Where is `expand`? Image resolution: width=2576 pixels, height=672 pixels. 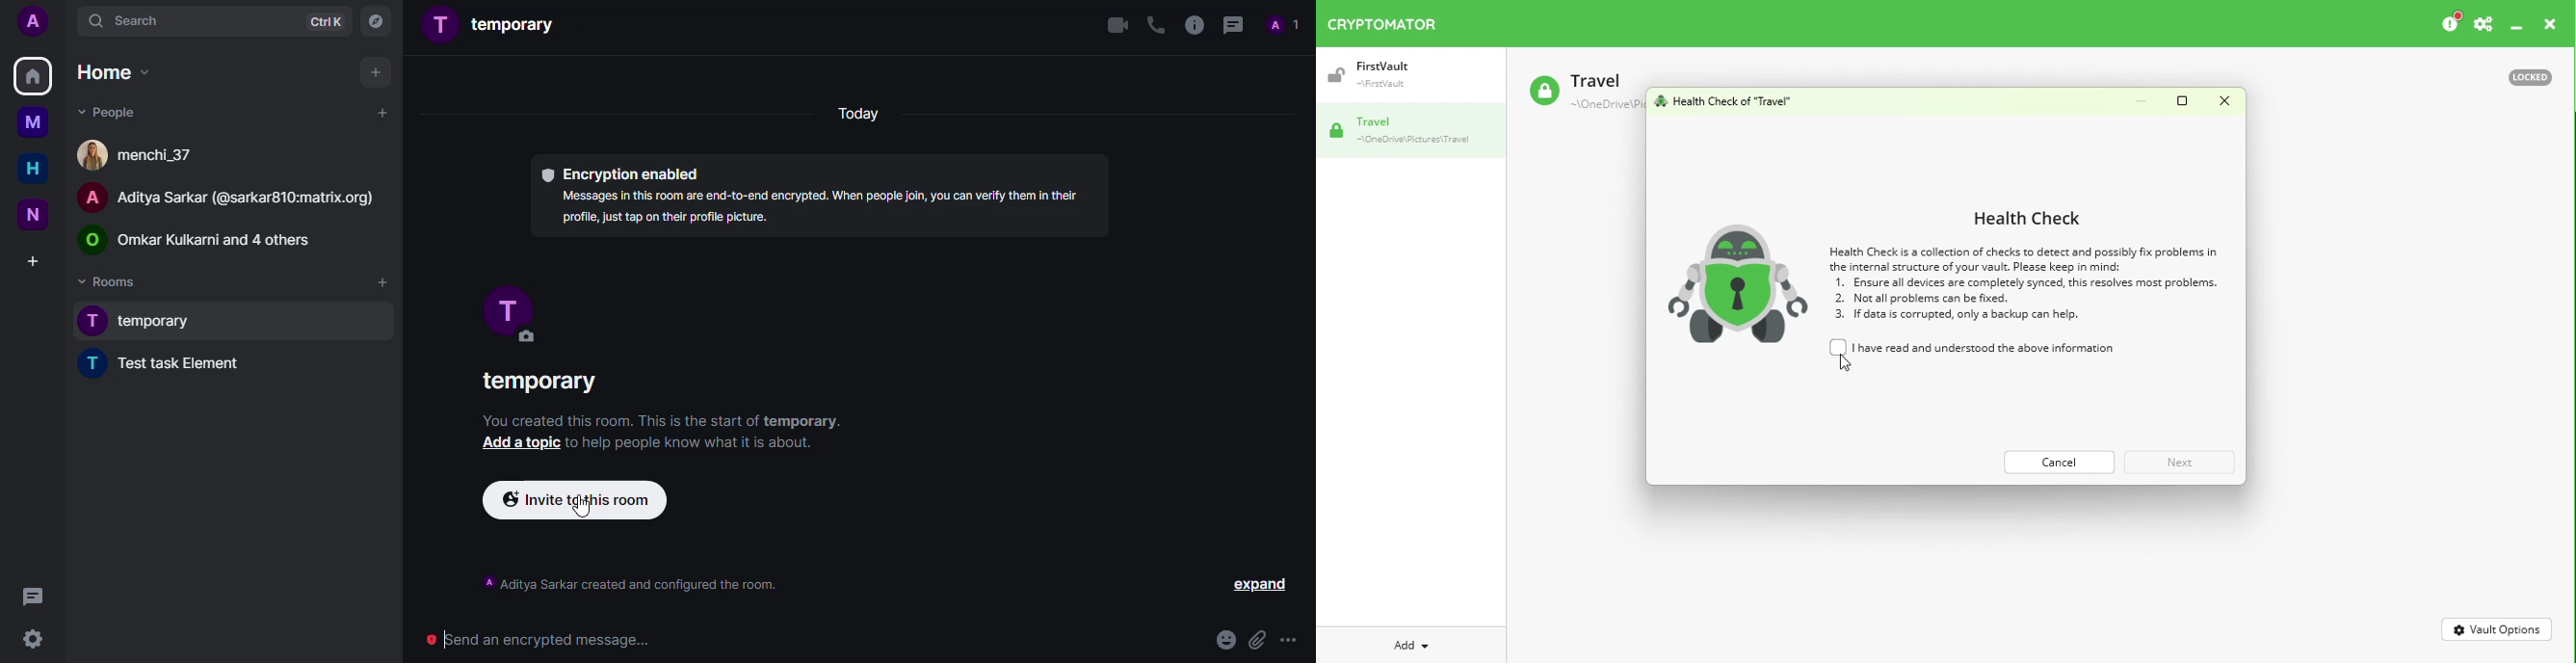 expand is located at coordinates (1257, 585).